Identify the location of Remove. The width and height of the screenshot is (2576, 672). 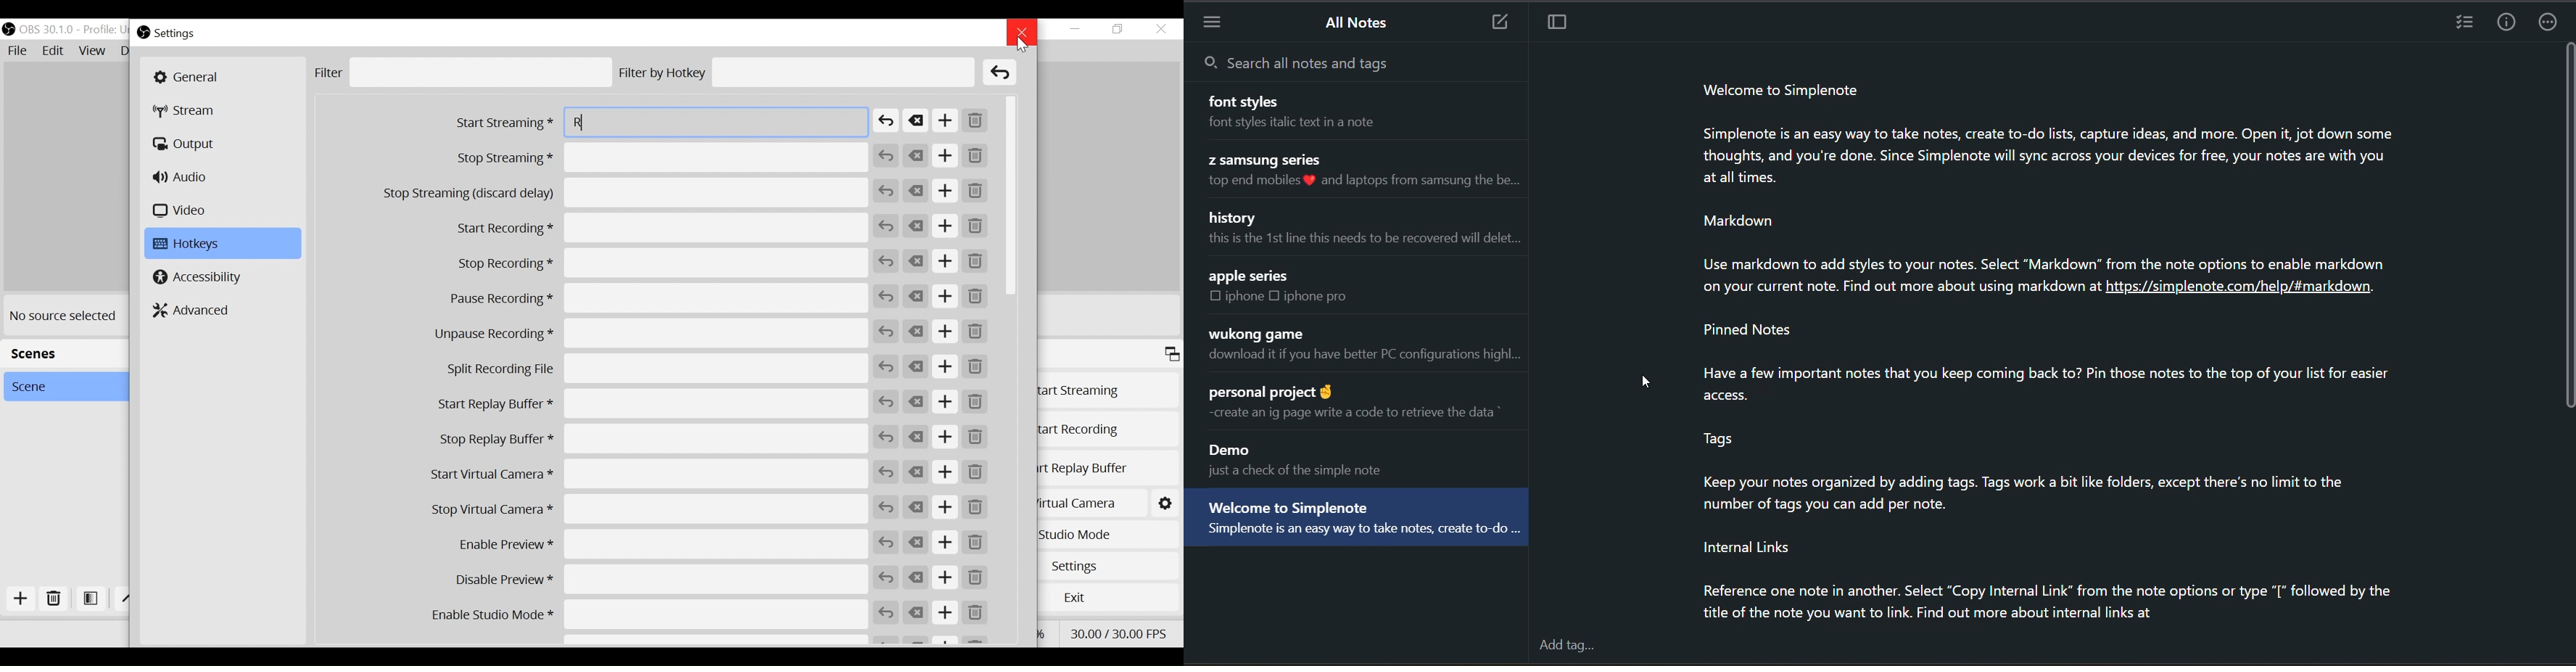
(975, 156).